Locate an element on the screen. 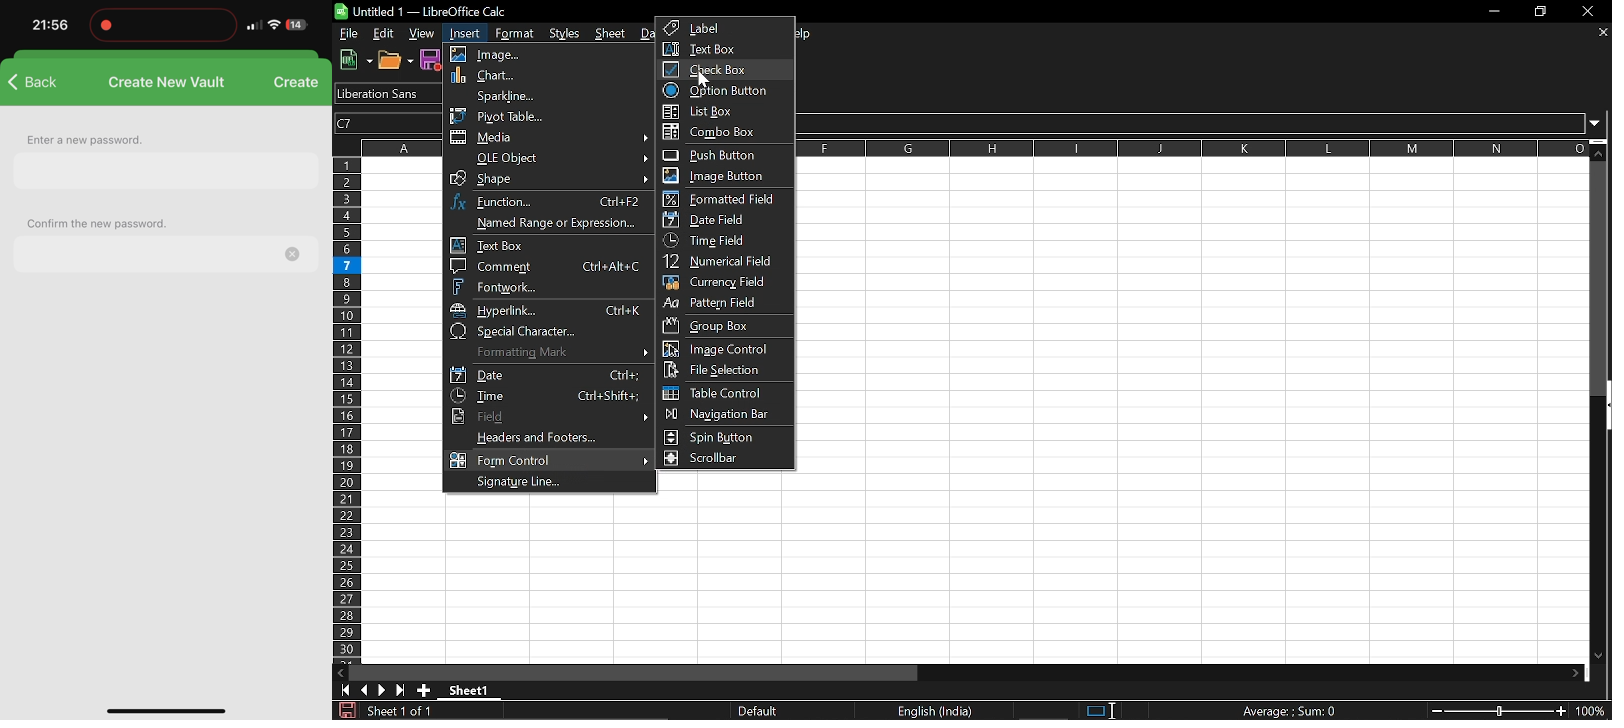  Fontwork is located at coordinates (548, 287).